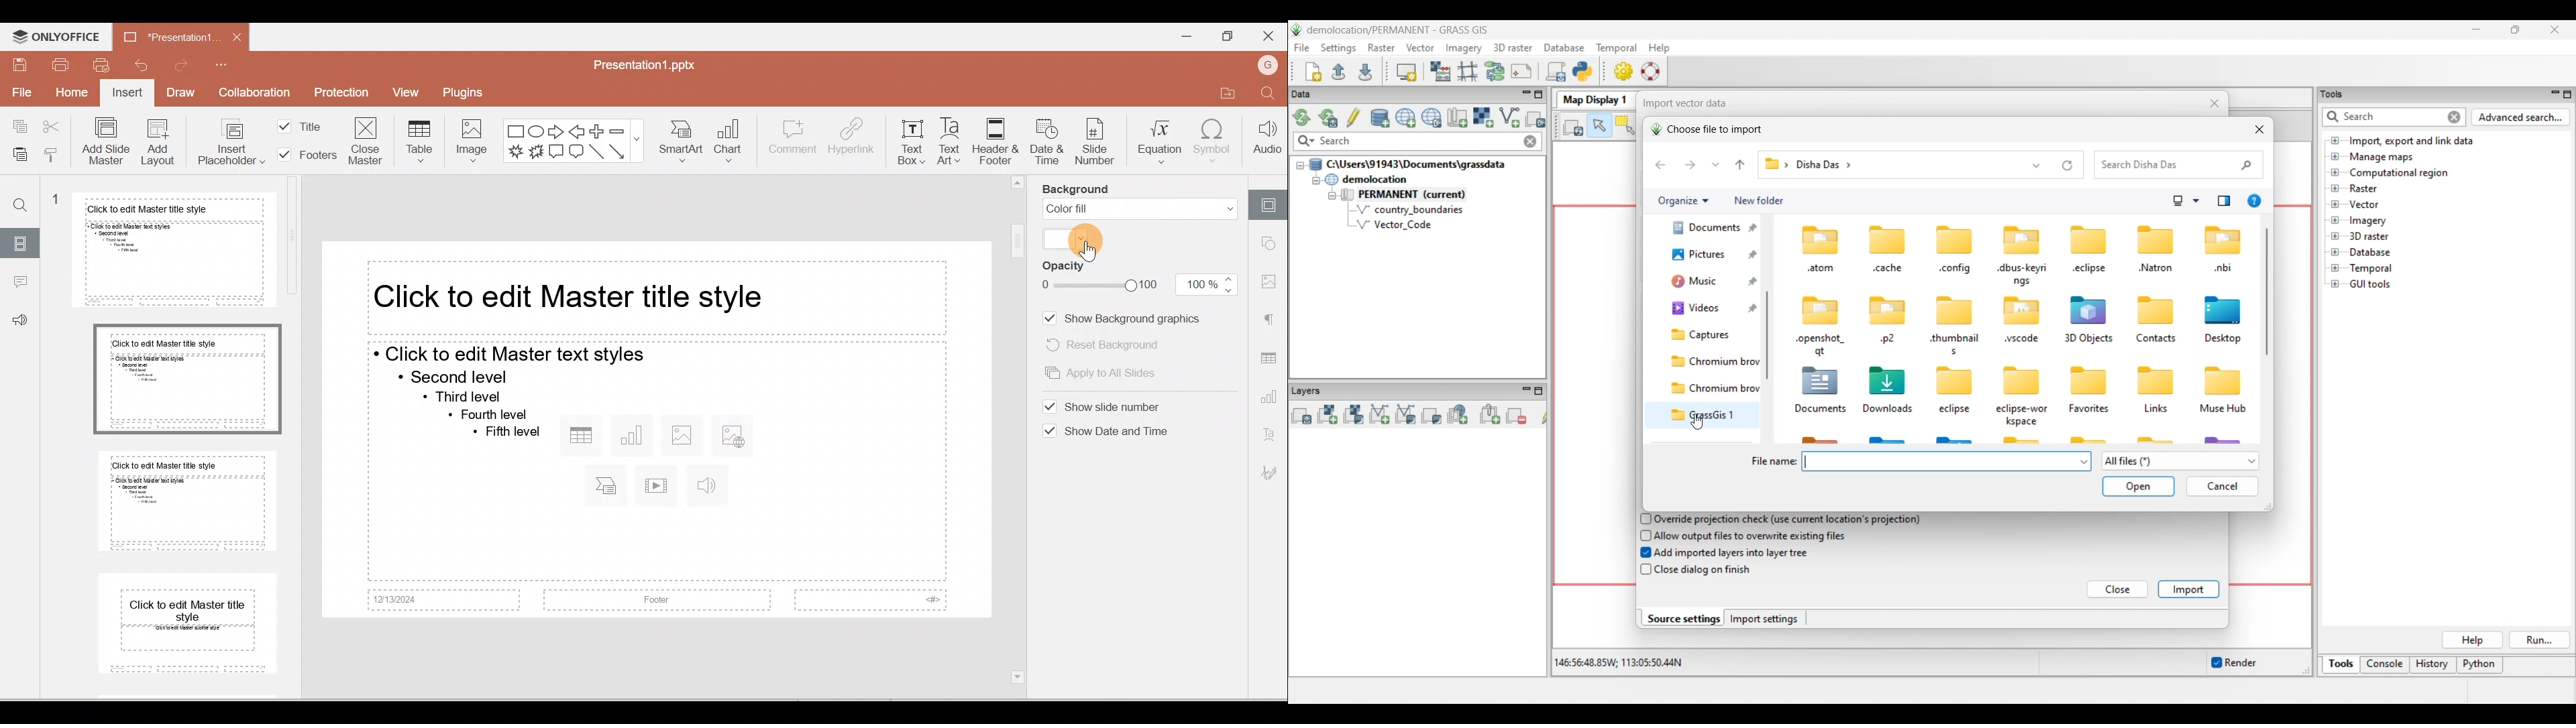  What do you see at coordinates (166, 35) in the screenshot?
I see `Document name` at bounding box center [166, 35].